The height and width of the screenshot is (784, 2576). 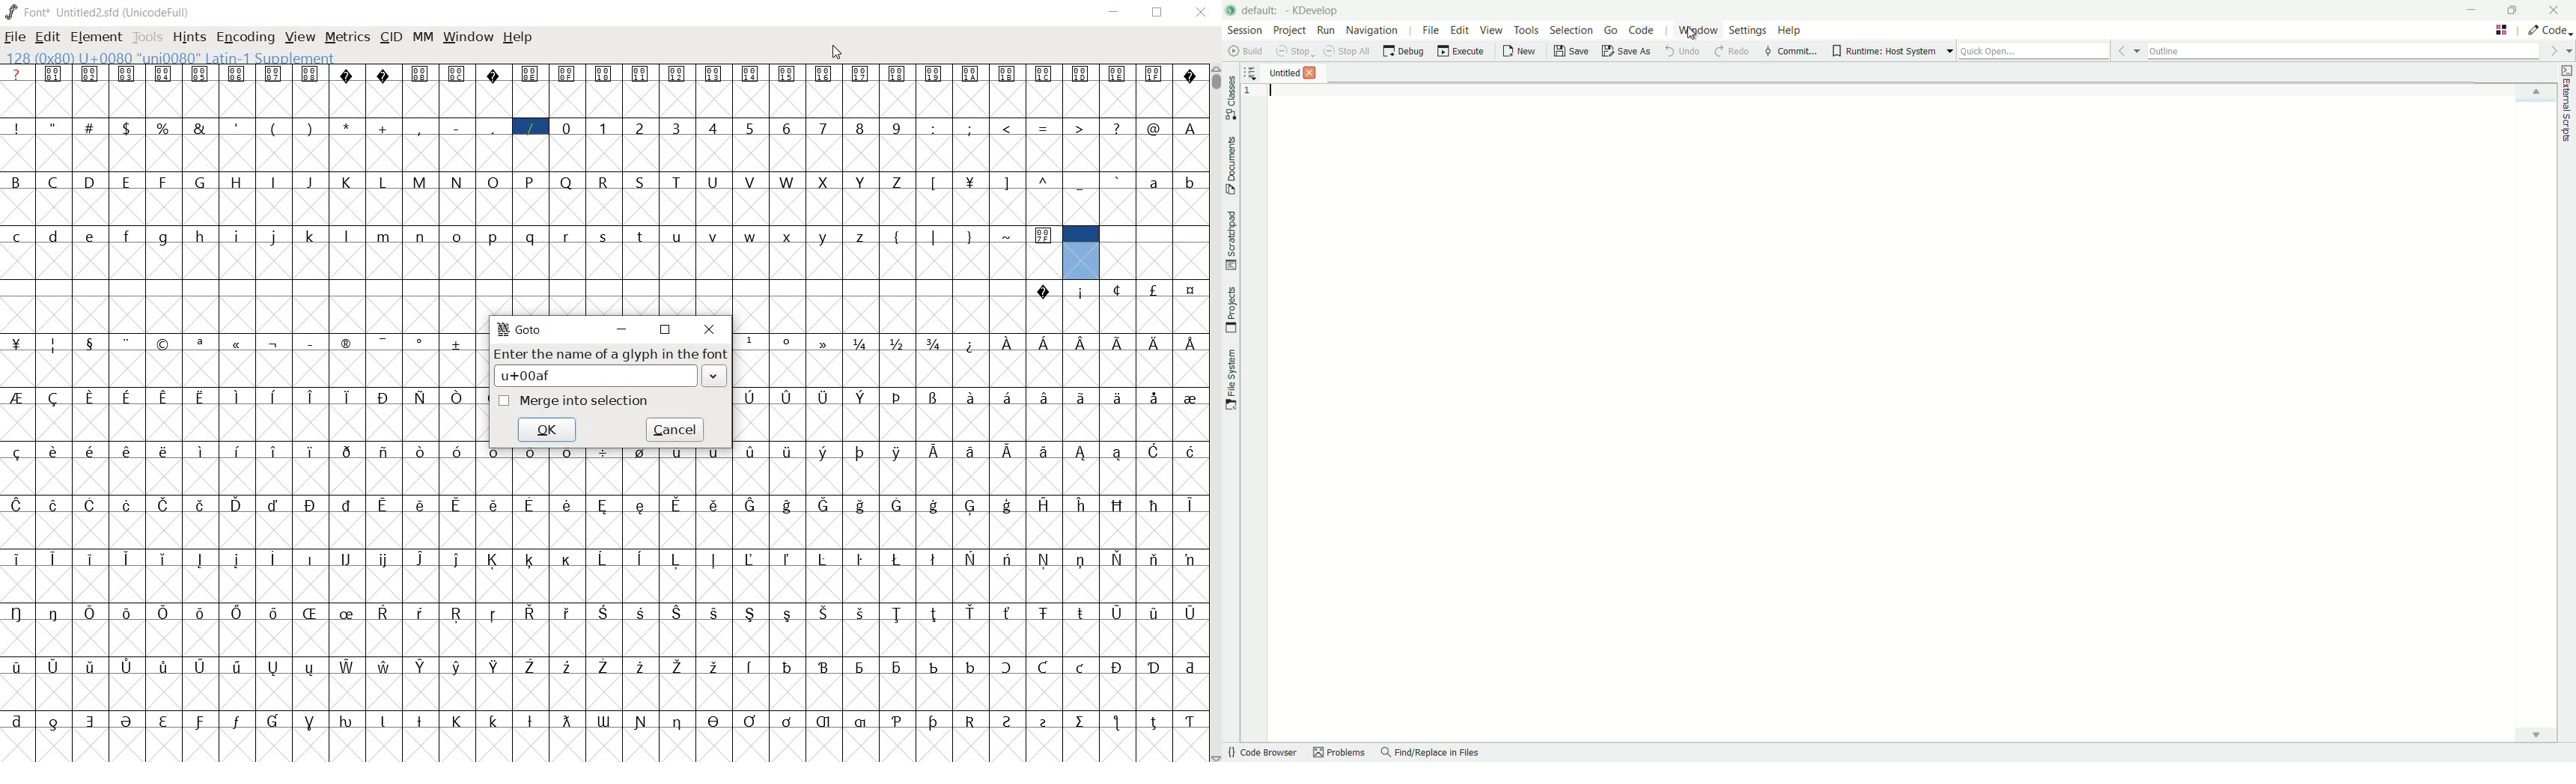 I want to click on Symbol, so click(x=936, y=344).